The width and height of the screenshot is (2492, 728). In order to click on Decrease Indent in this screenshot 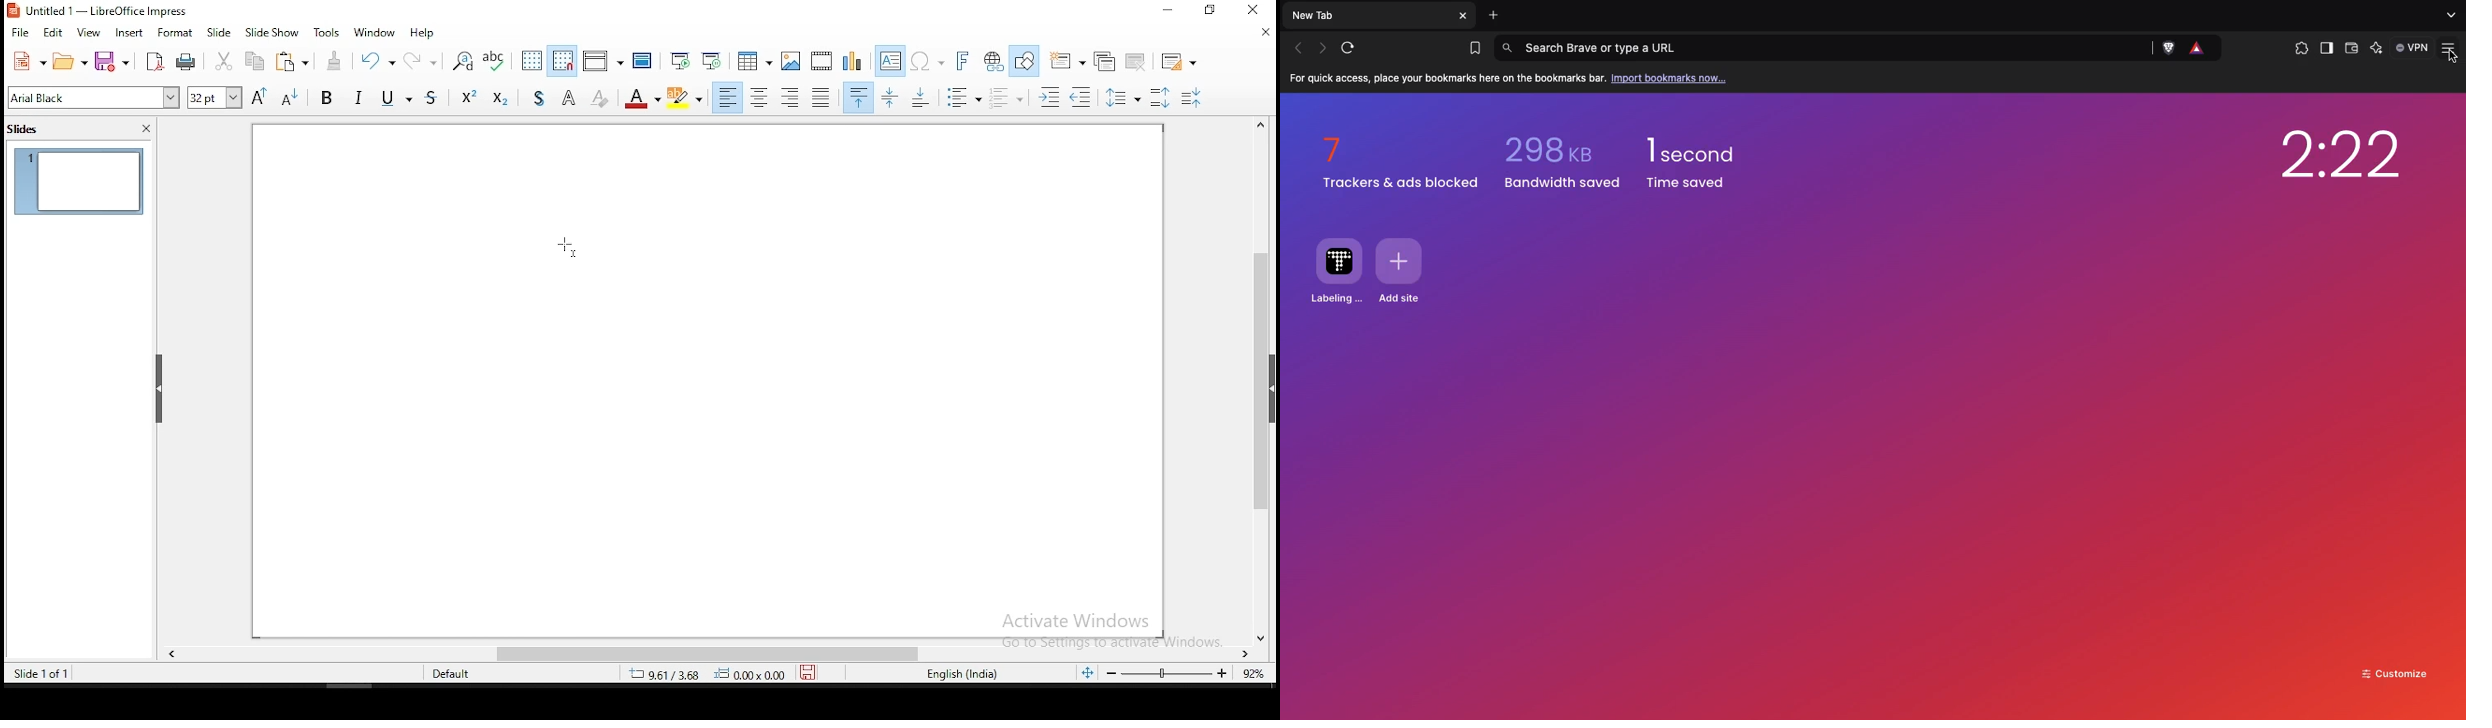, I will do `click(1080, 98)`.